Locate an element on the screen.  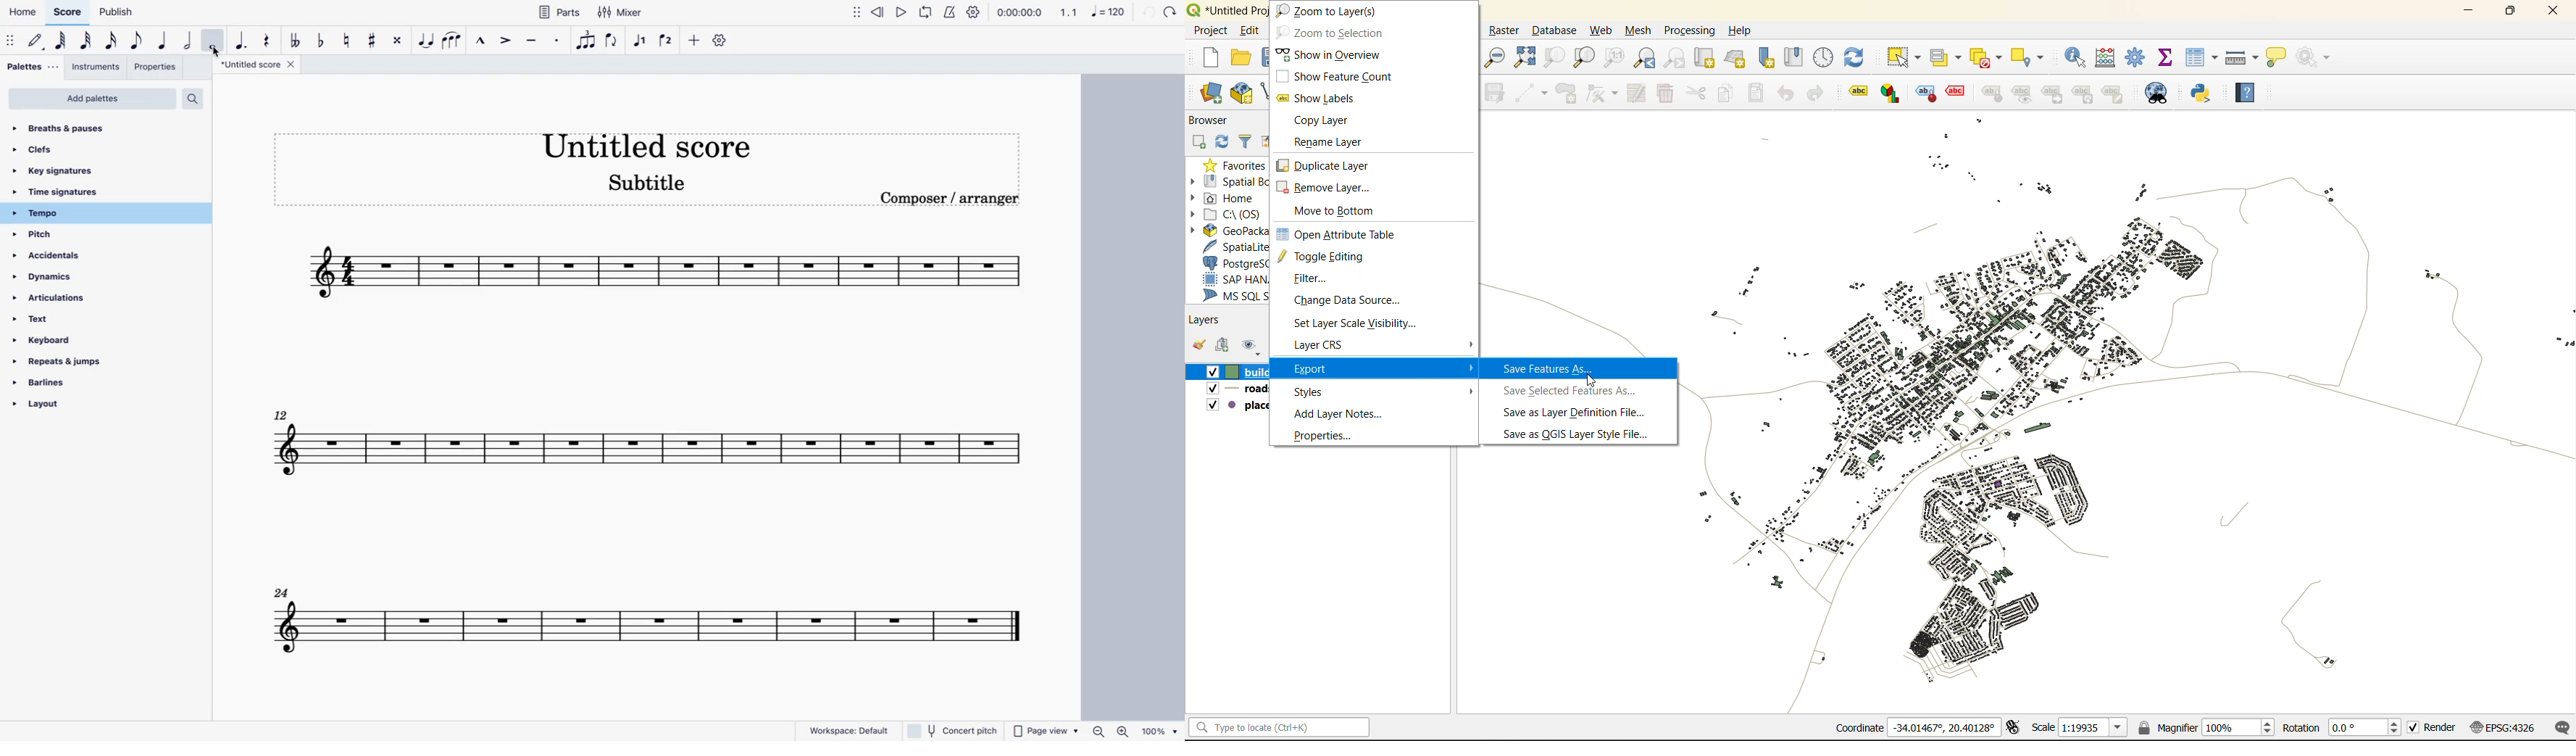
tie is located at coordinates (425, 40).